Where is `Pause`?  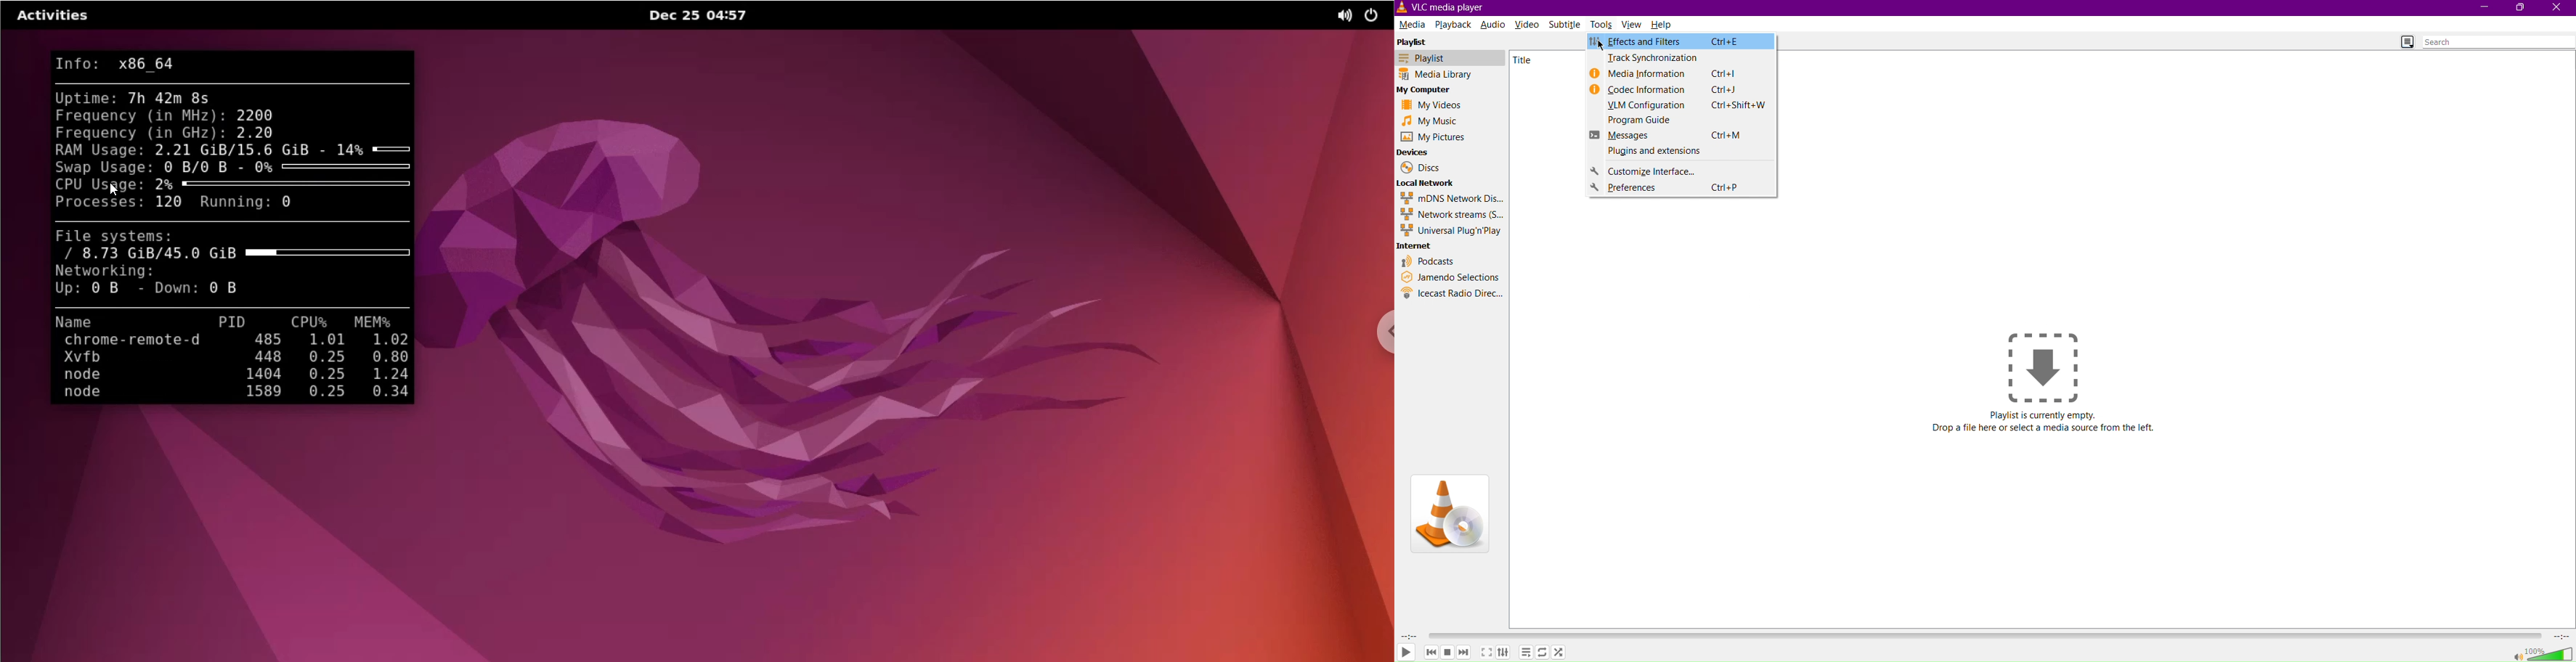 Pause is located at coordinates (1447, 651).